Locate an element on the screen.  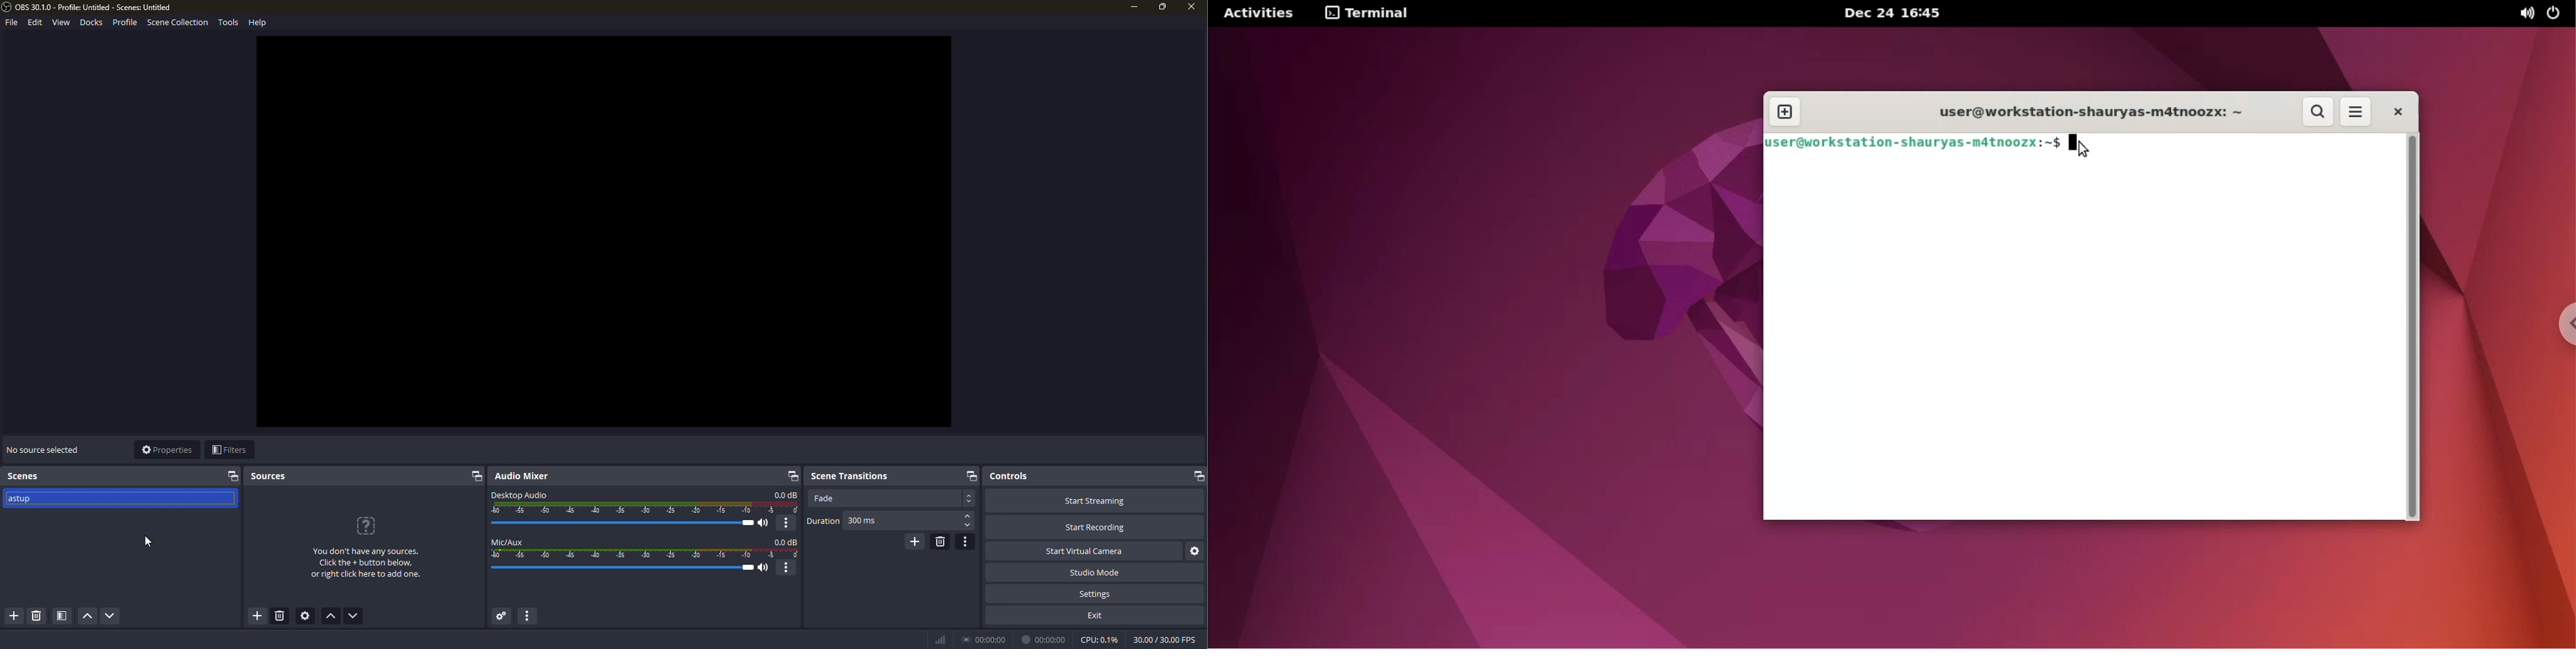
cursor is located at coordinates (149, 542).